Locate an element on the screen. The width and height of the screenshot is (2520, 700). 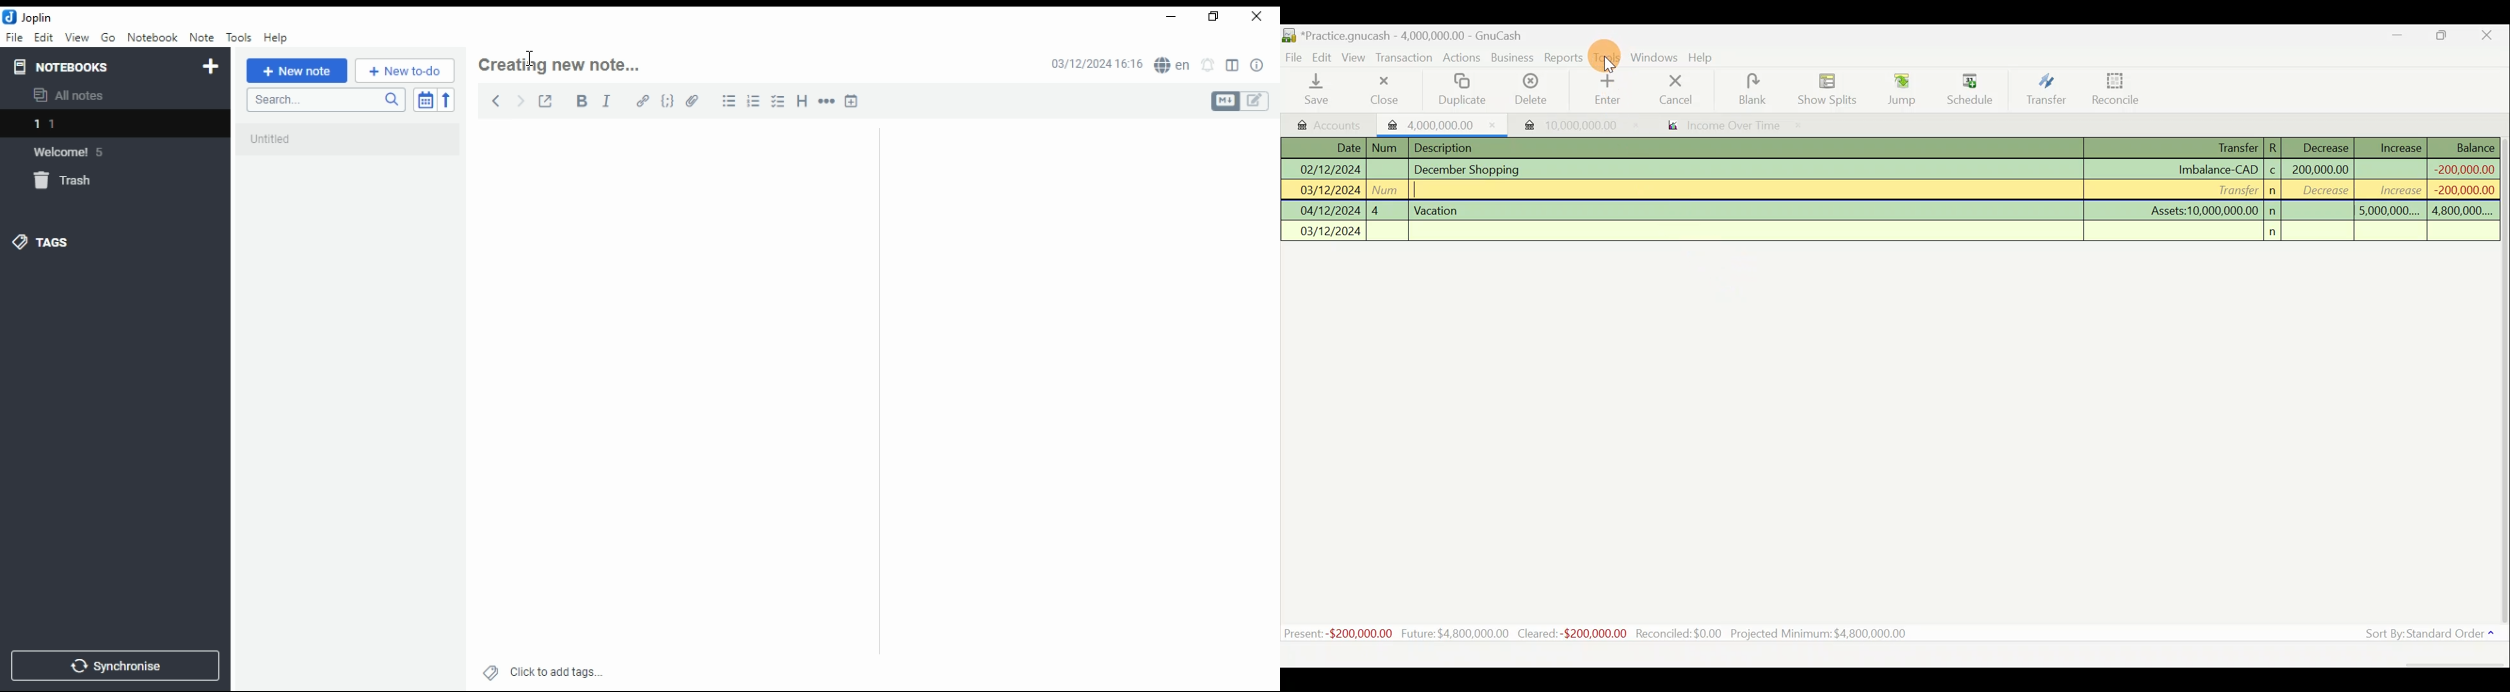
n is located at coordinates (2274, 191).